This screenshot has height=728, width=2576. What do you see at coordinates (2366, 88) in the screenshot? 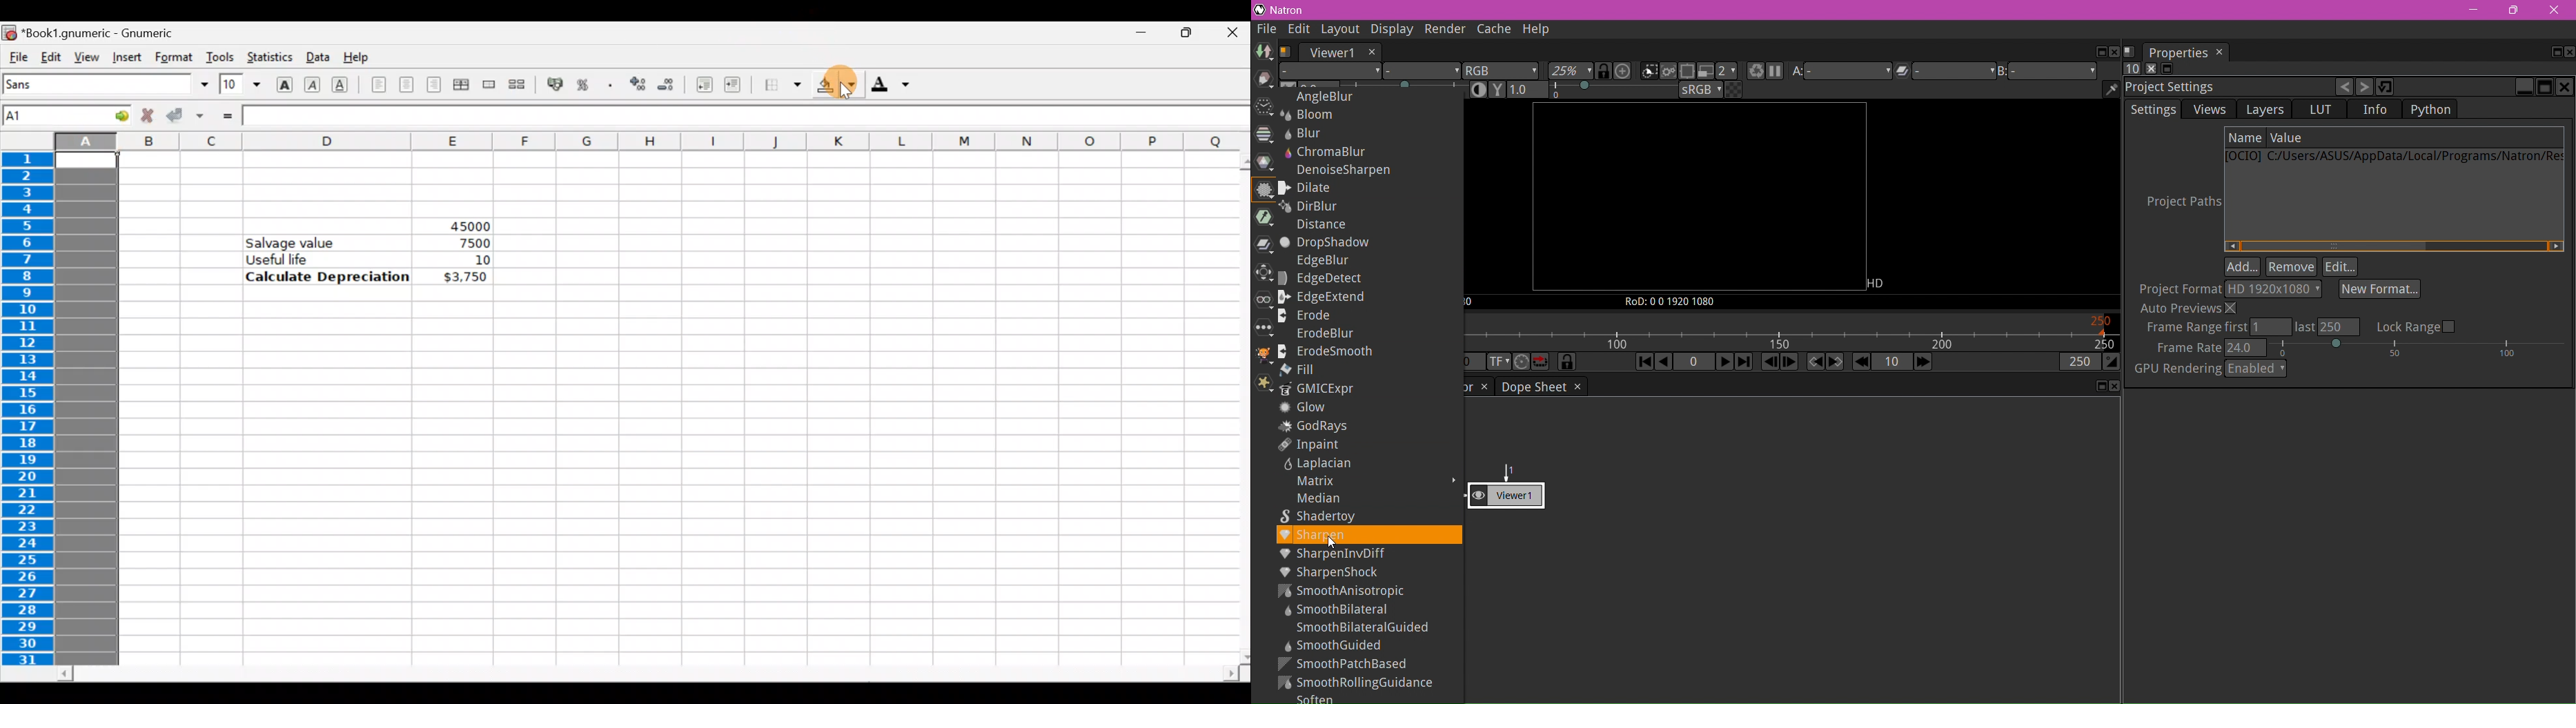
I see `Redo the last change undone to this operator` at bounding box center [2366, 88].